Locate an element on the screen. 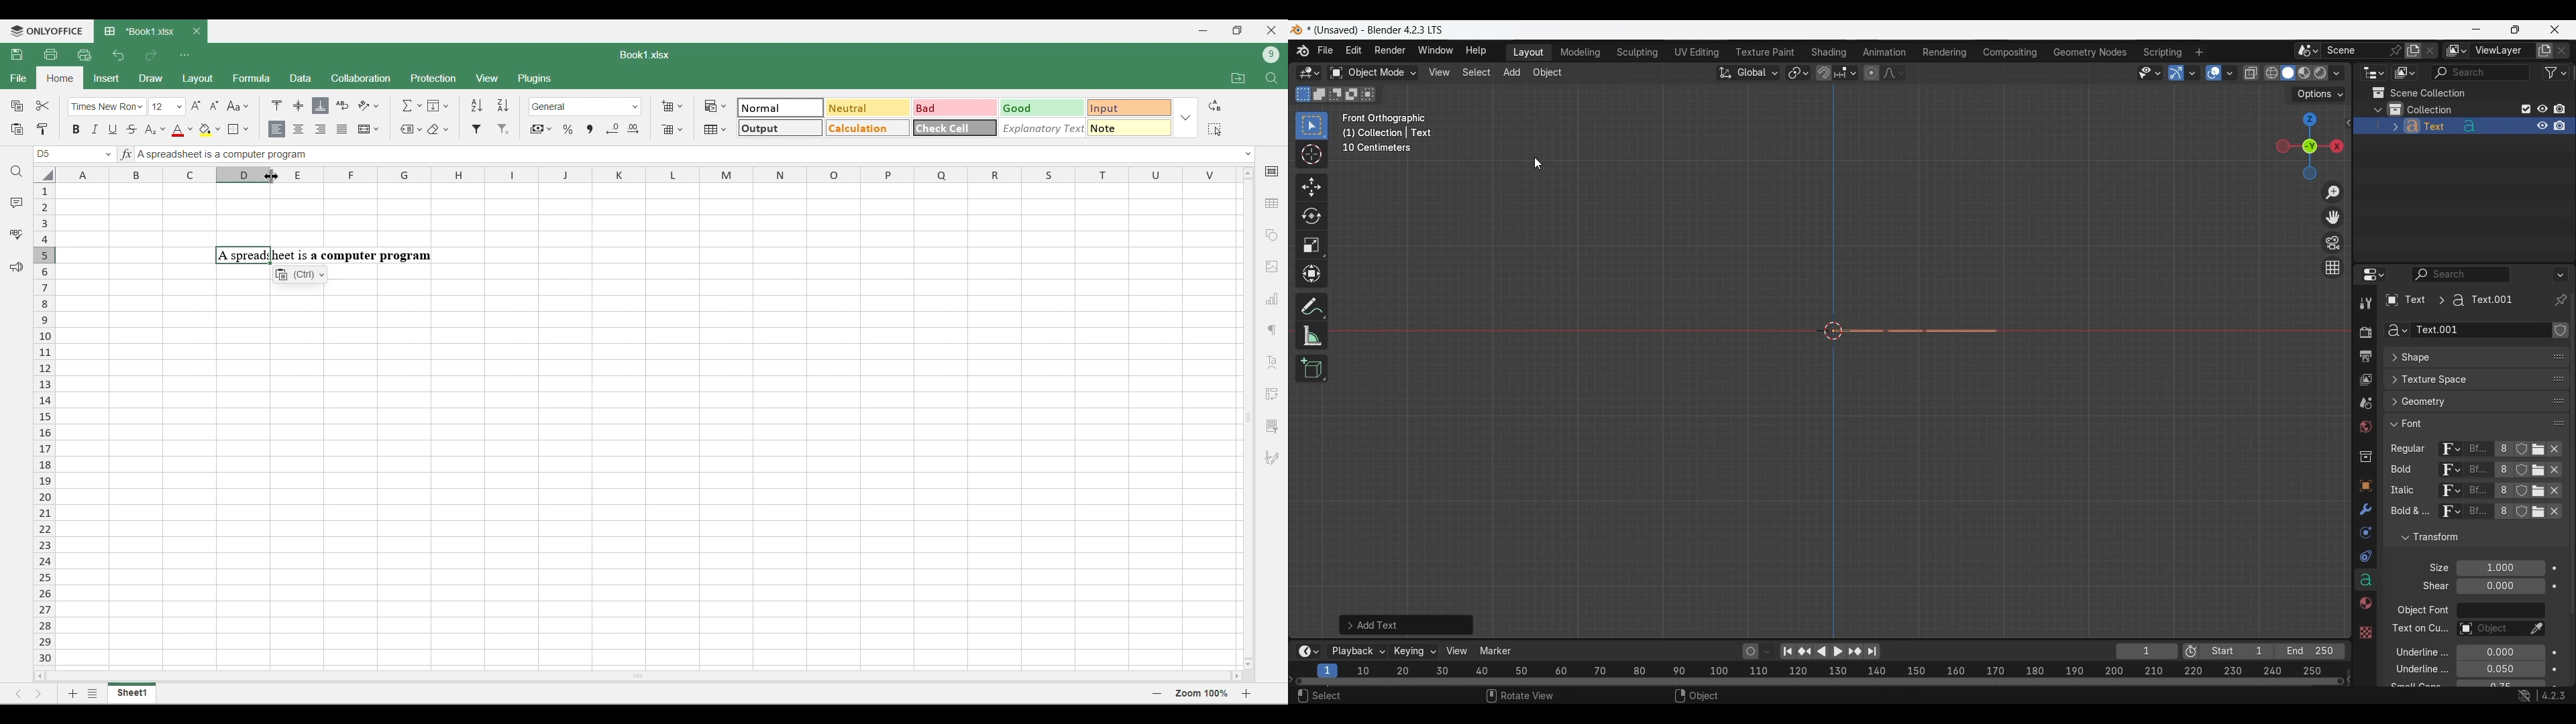 The width and height of the screenshot is (2576, 728). Vertical slide bar is located at coordinates (1249, 417).